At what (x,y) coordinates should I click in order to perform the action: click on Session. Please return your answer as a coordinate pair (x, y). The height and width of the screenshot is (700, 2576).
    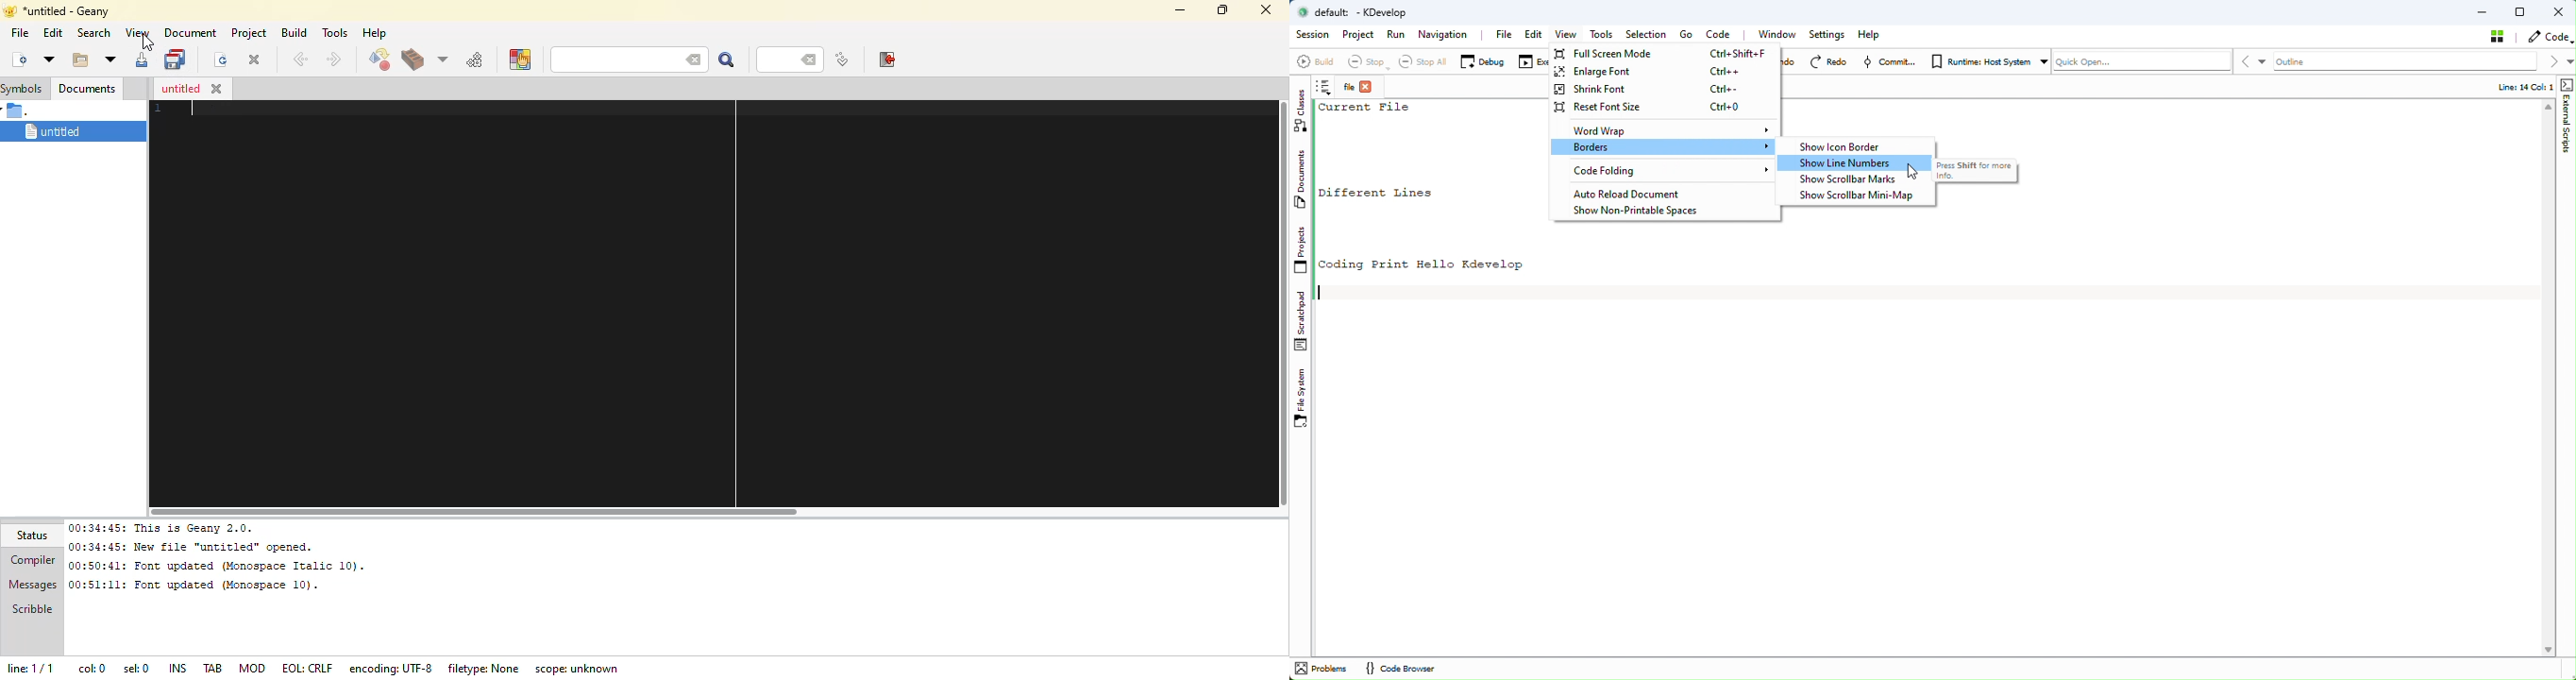
    Looking at the image, I should click on (1311, 35).